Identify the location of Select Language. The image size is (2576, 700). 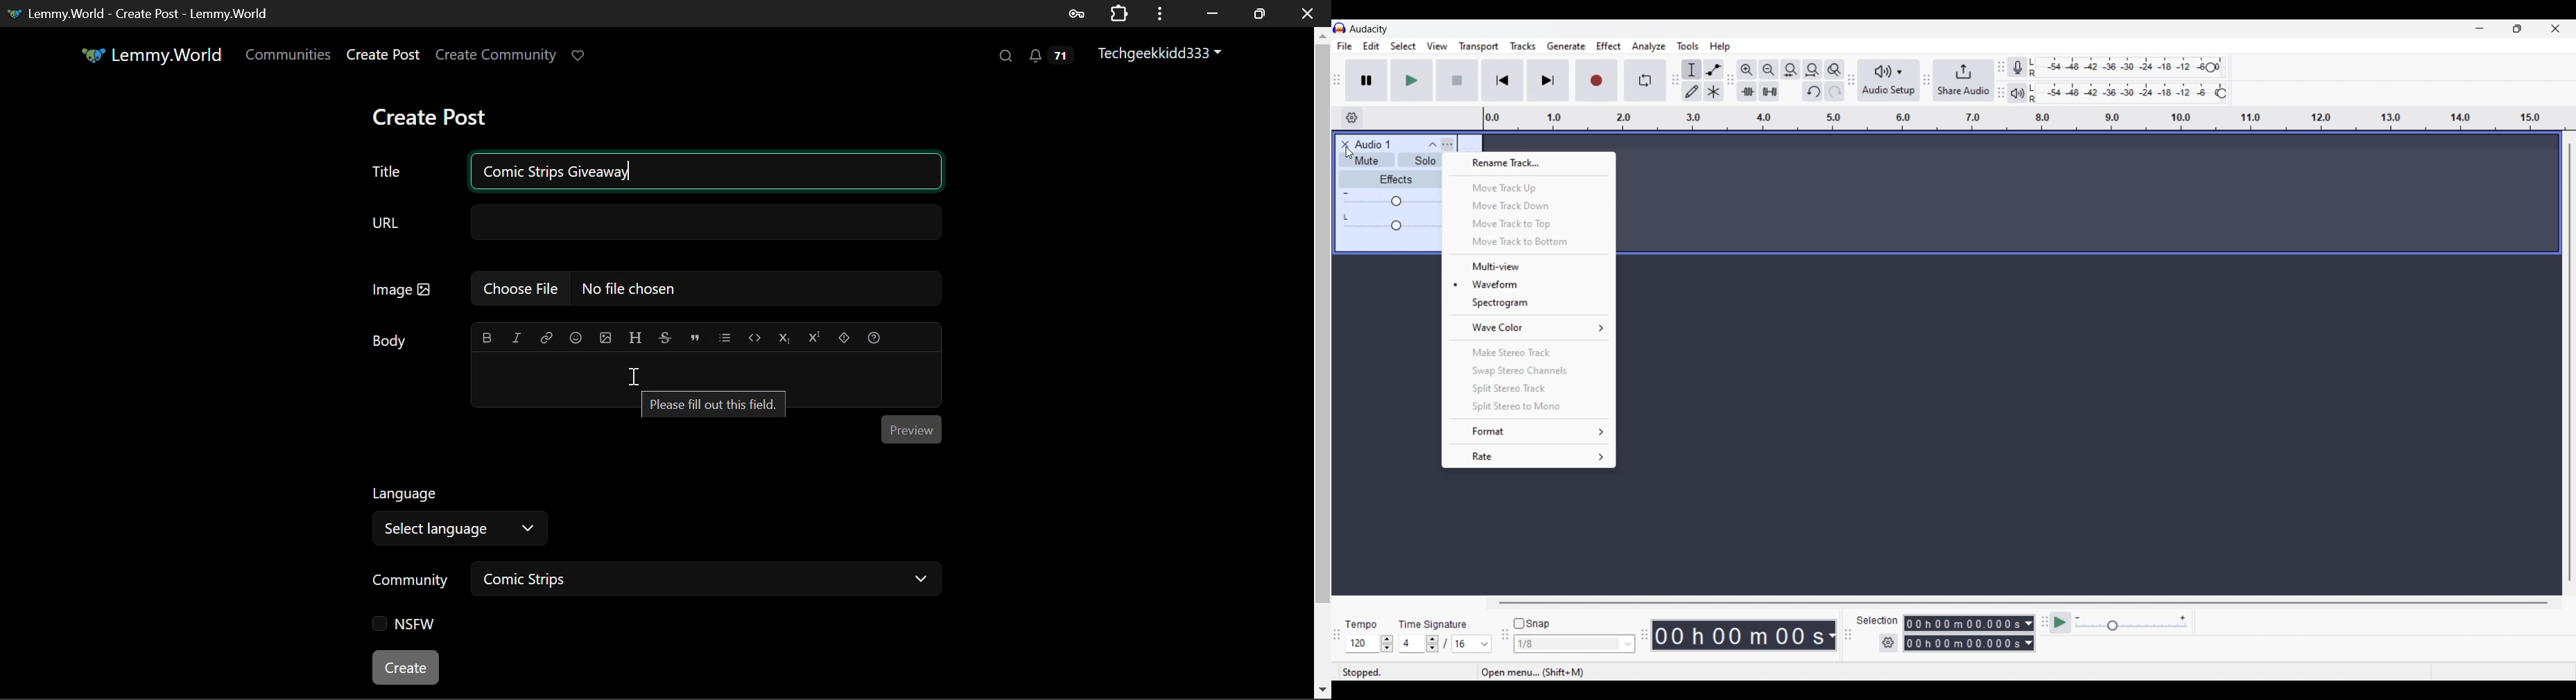
(465, 530).